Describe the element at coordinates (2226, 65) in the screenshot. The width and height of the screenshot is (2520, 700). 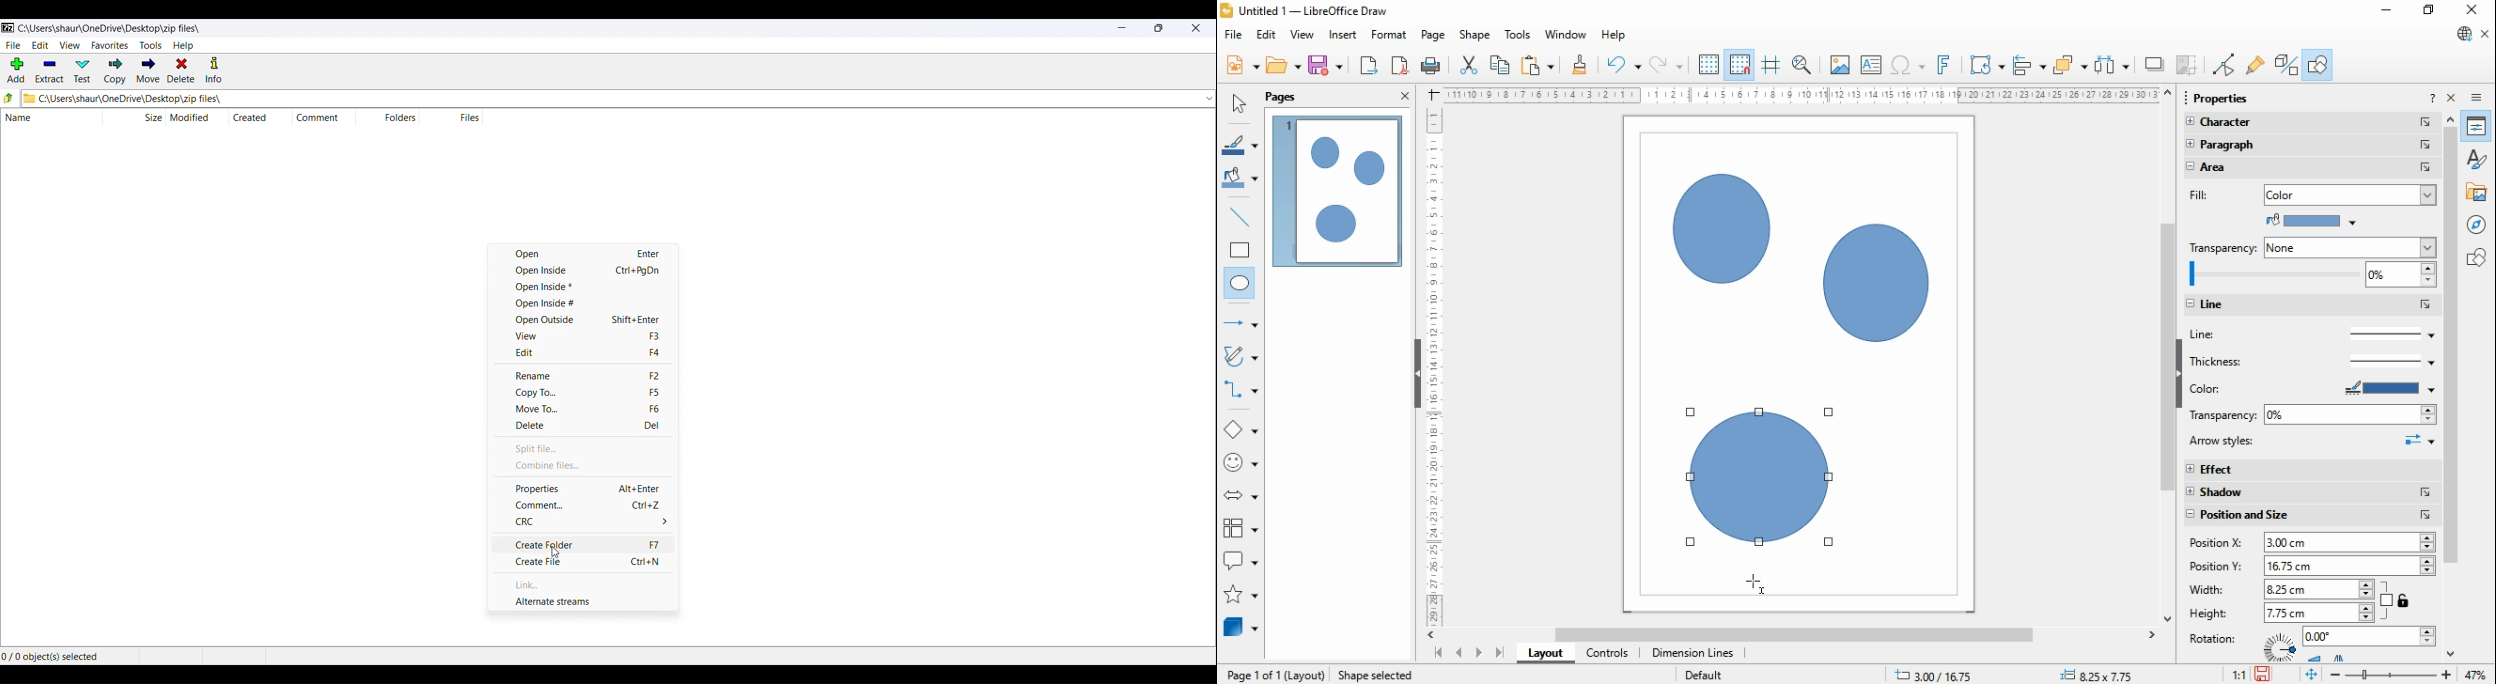
I see `toggle point edit mode` at that location.